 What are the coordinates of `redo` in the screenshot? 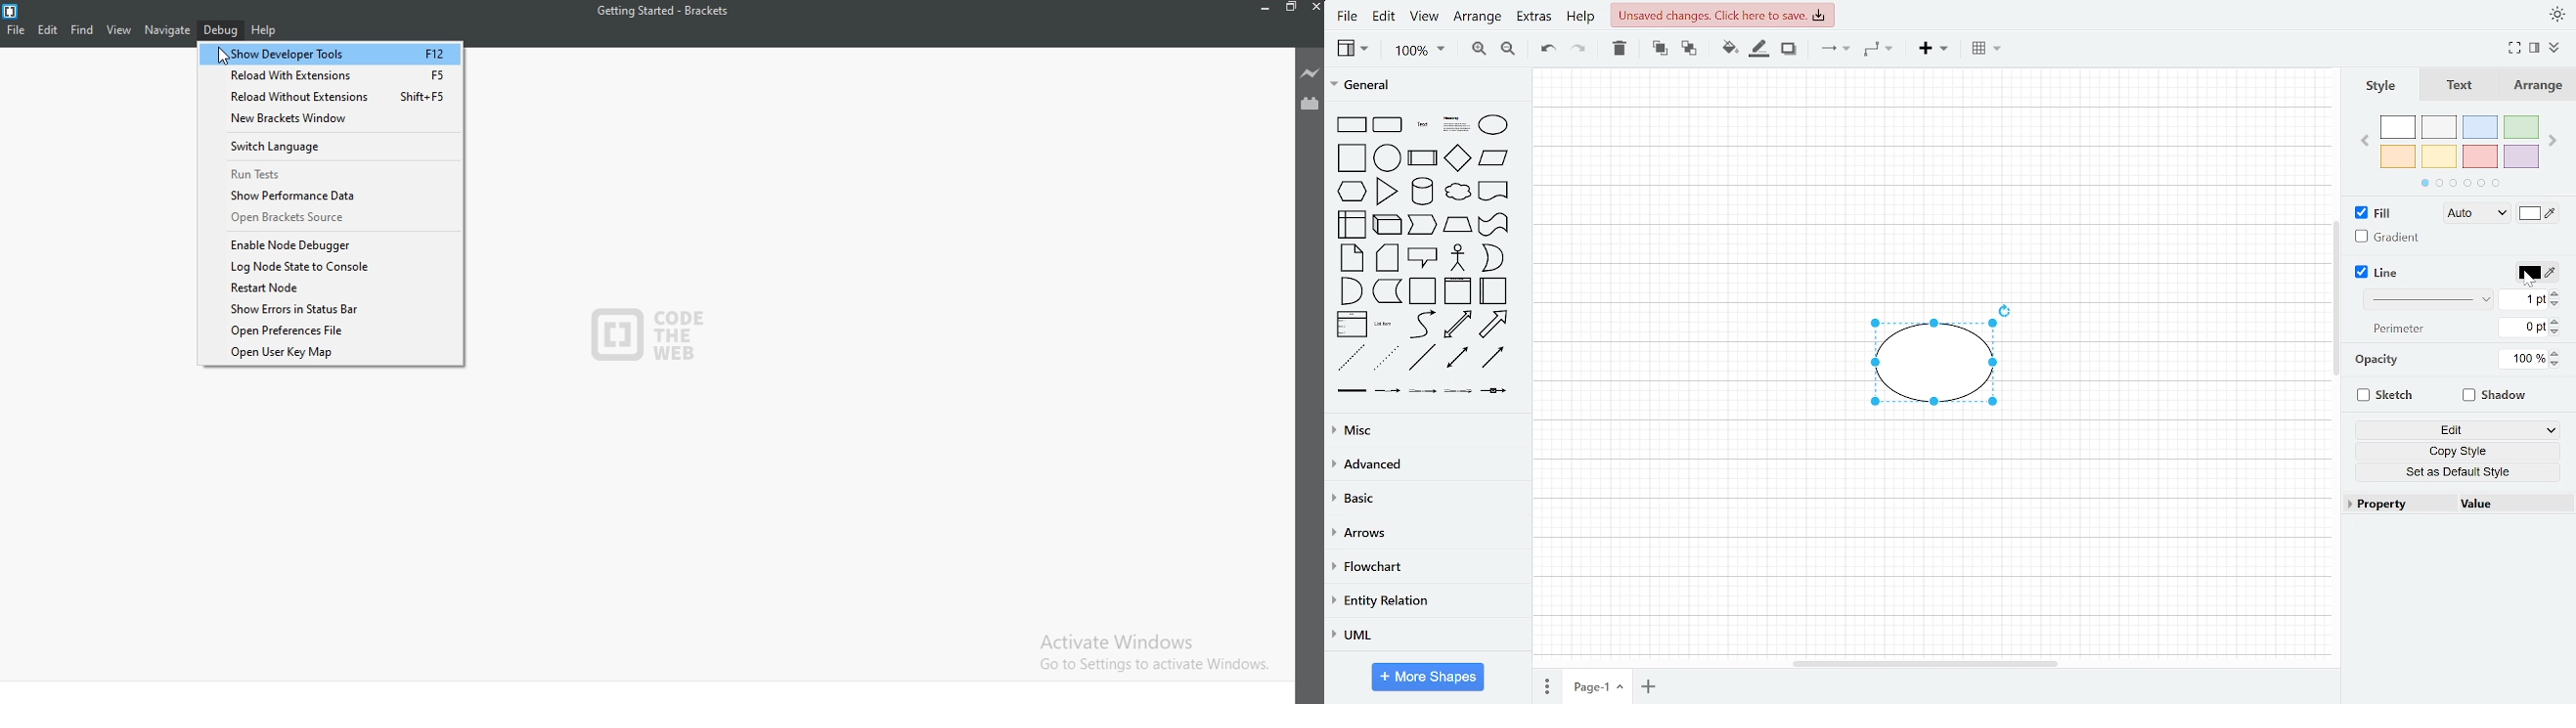 It's located at (1578, 49).